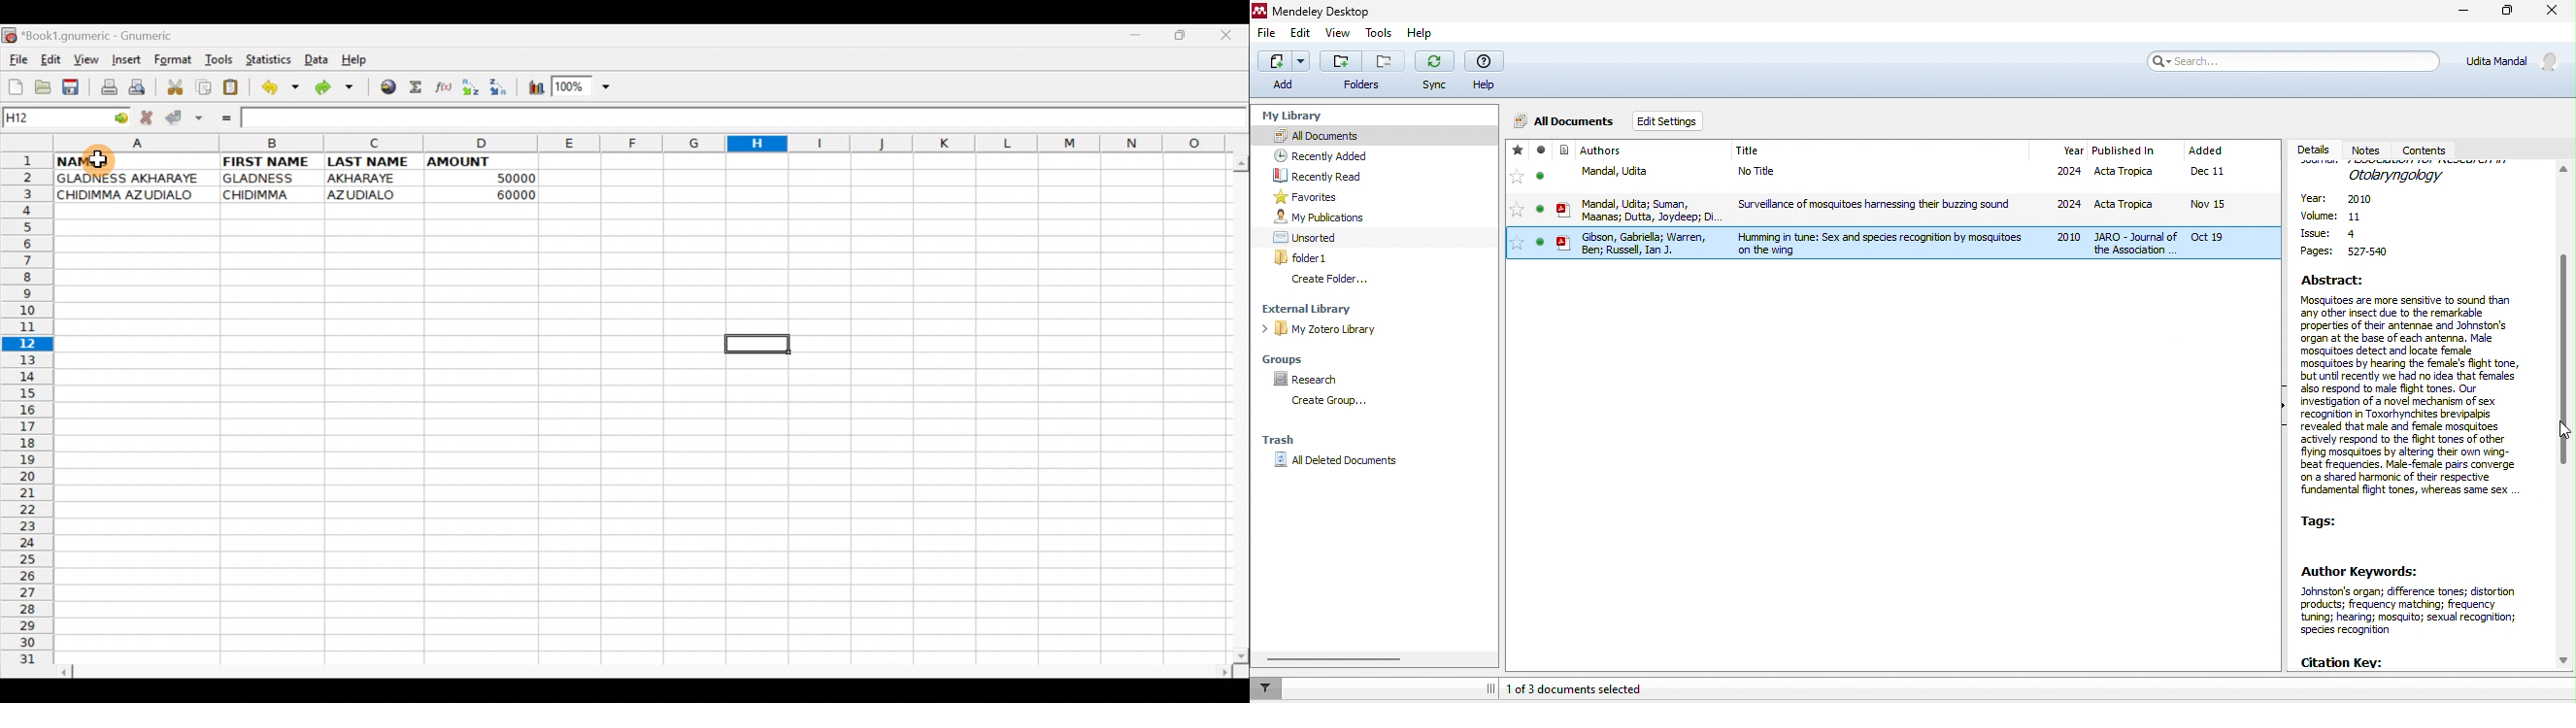 This screenshot has width=2576, height=728. I want to click on Tools, so click(221, 61).